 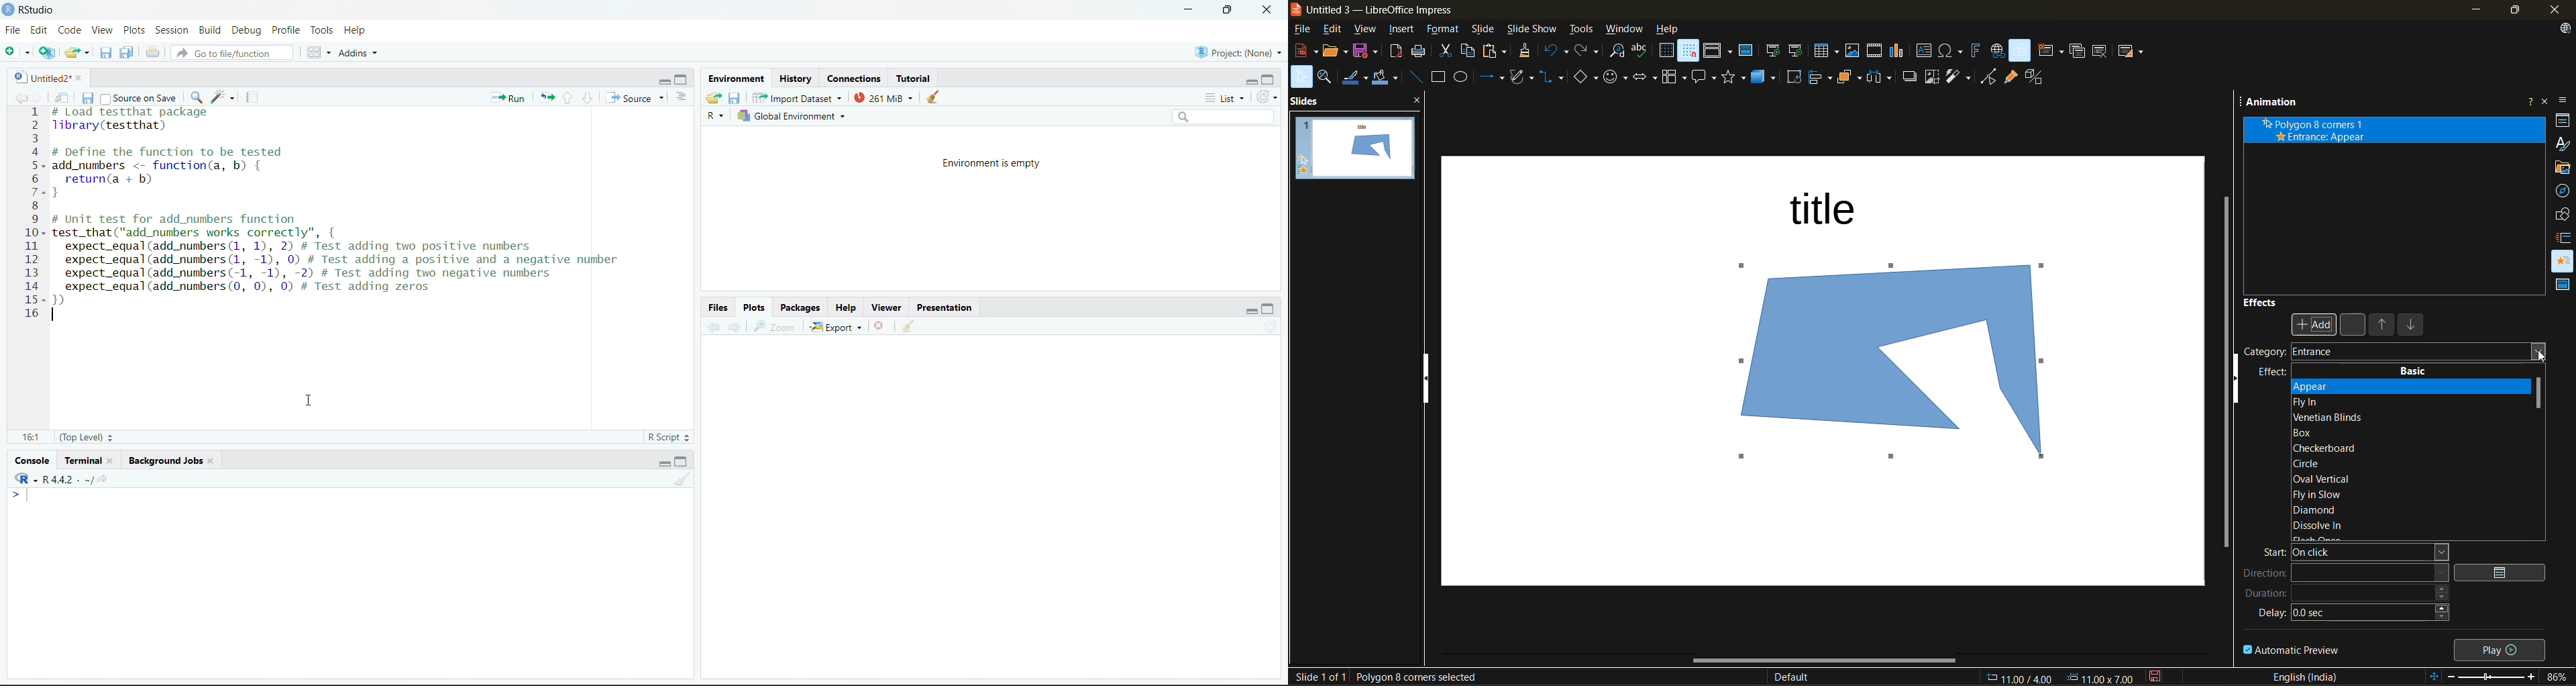 I want to click on Plots, so click(x=134, y=30).